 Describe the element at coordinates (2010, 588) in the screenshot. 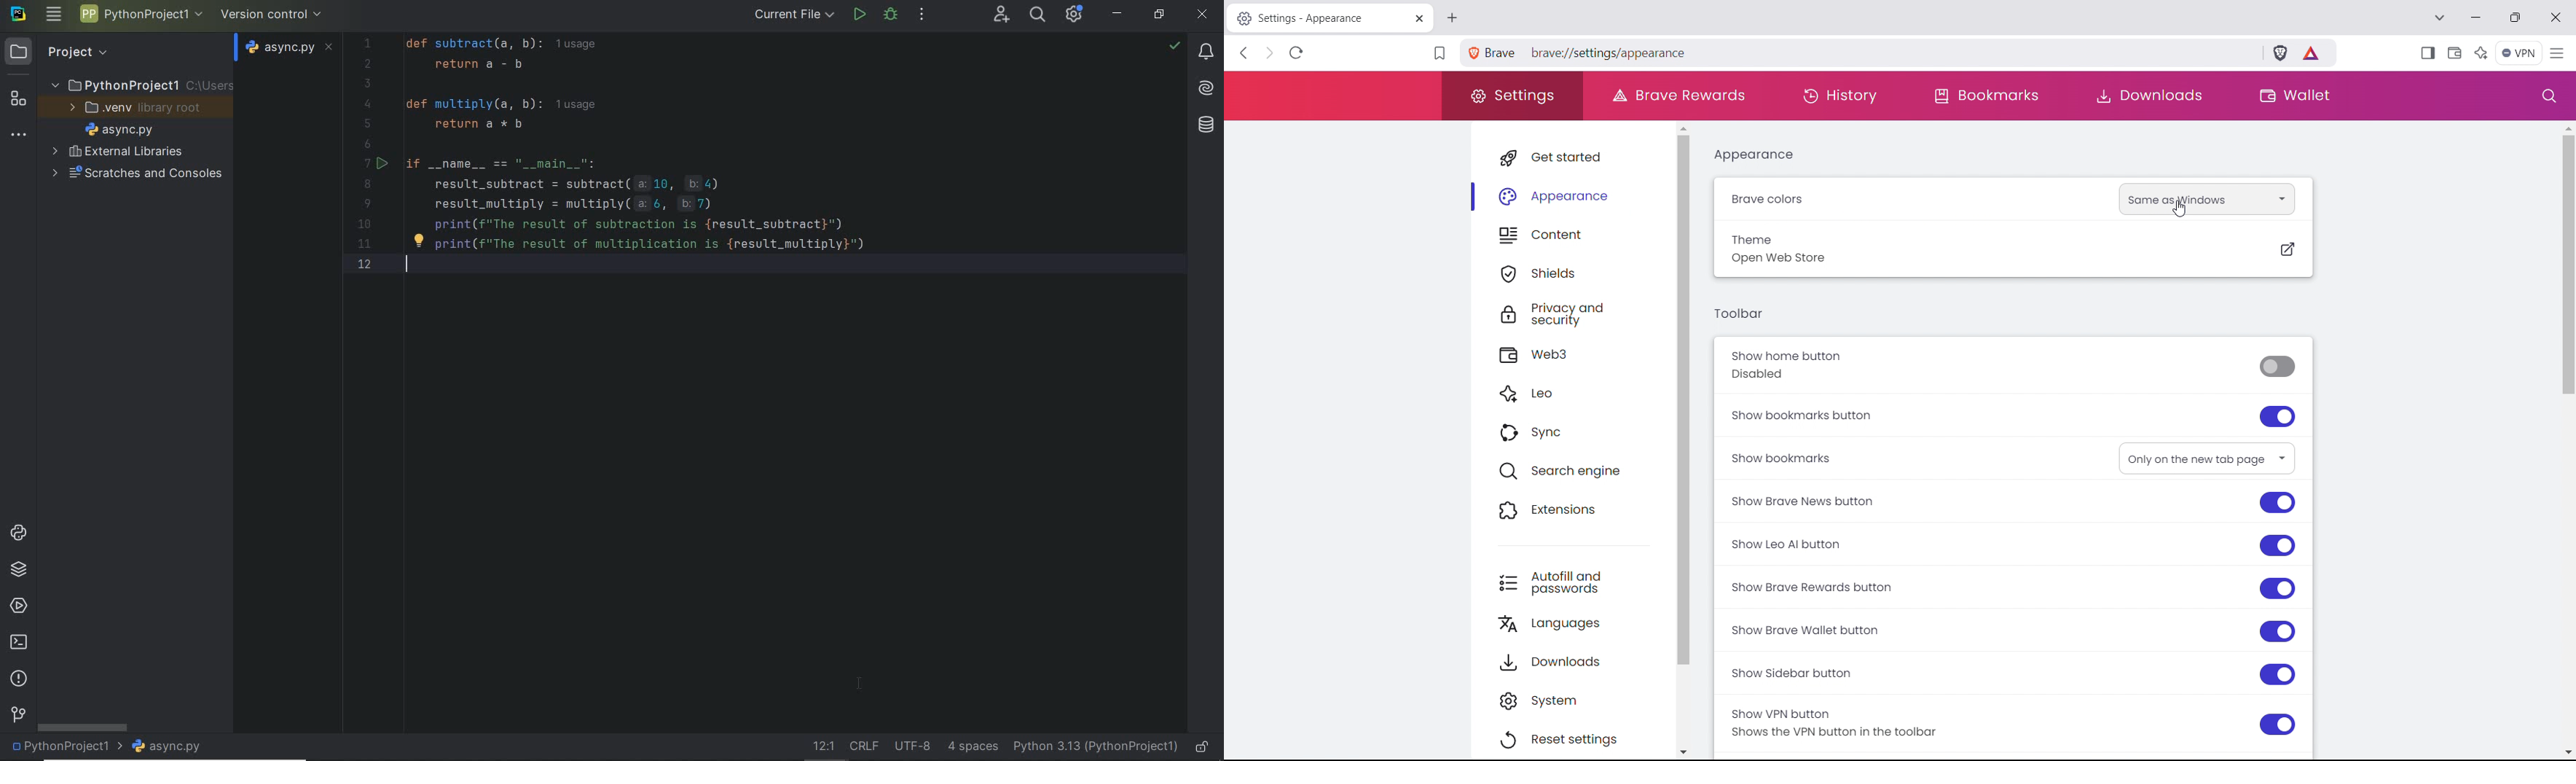

I see `show brave rewards button` at that location.